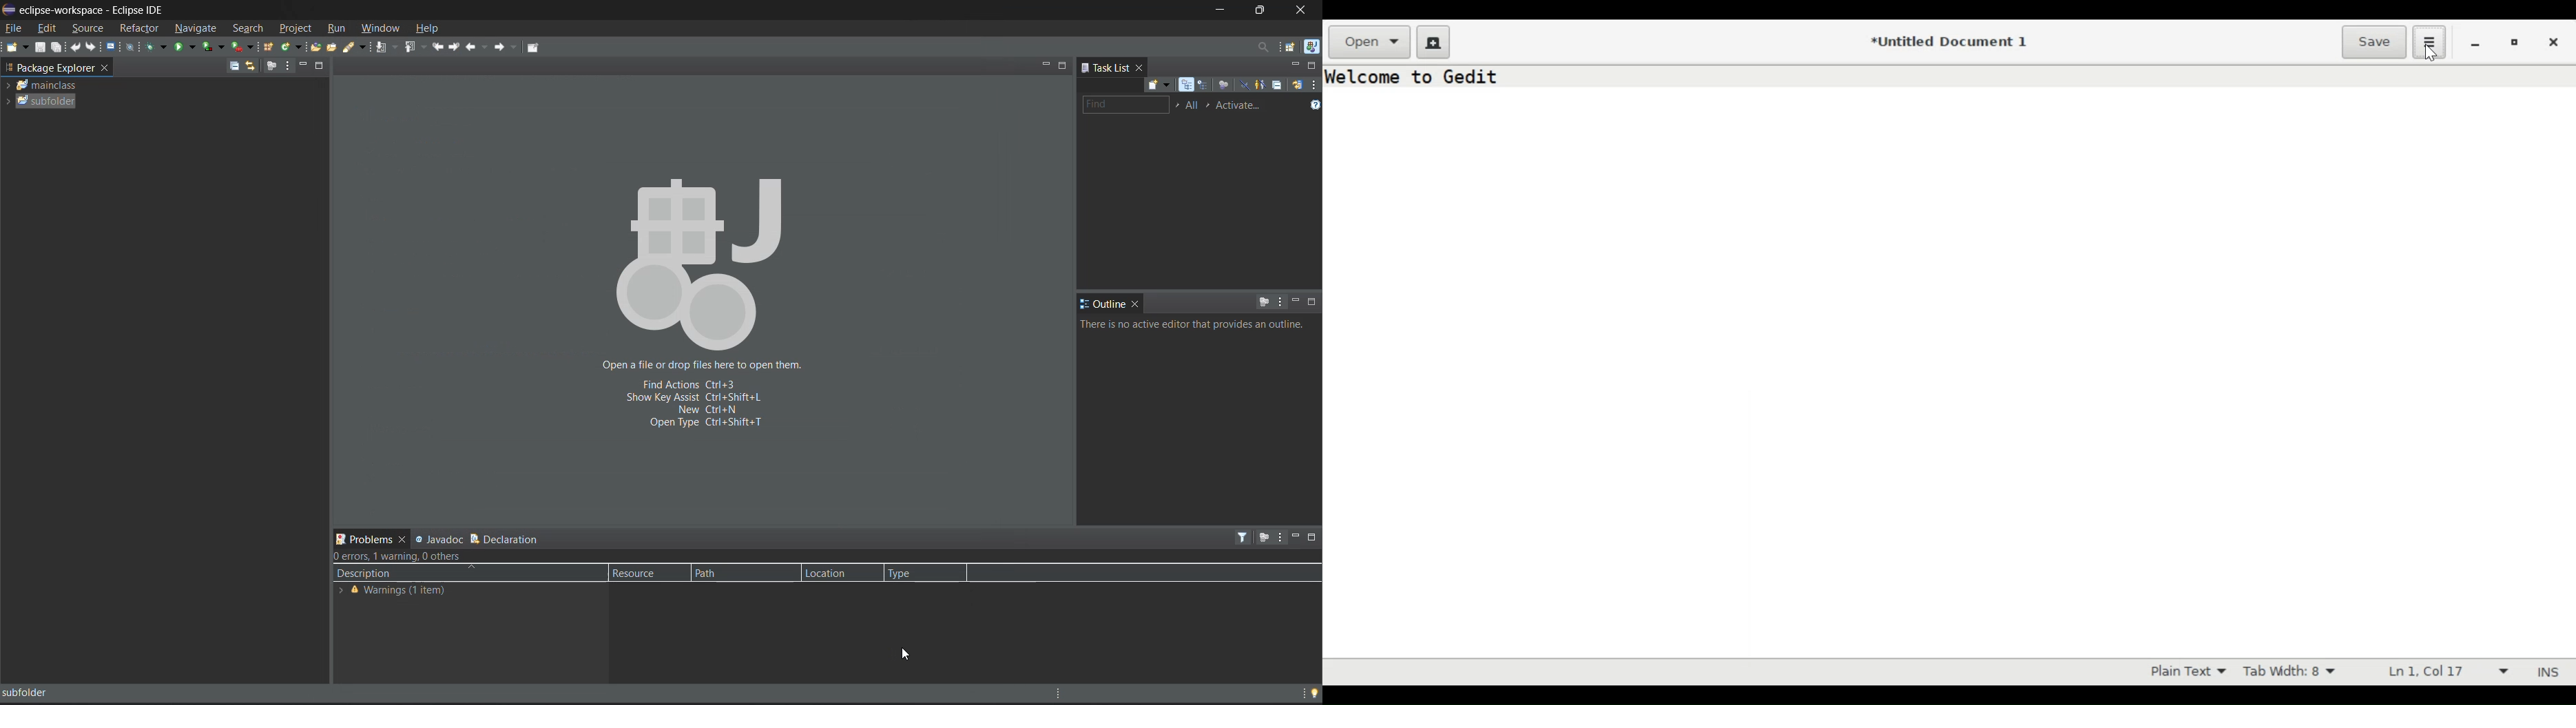 The width and height of the screenshot is (2576, 728). Describe the element at coordinates (40, 48) in the screenshot. I see `save` at that location.